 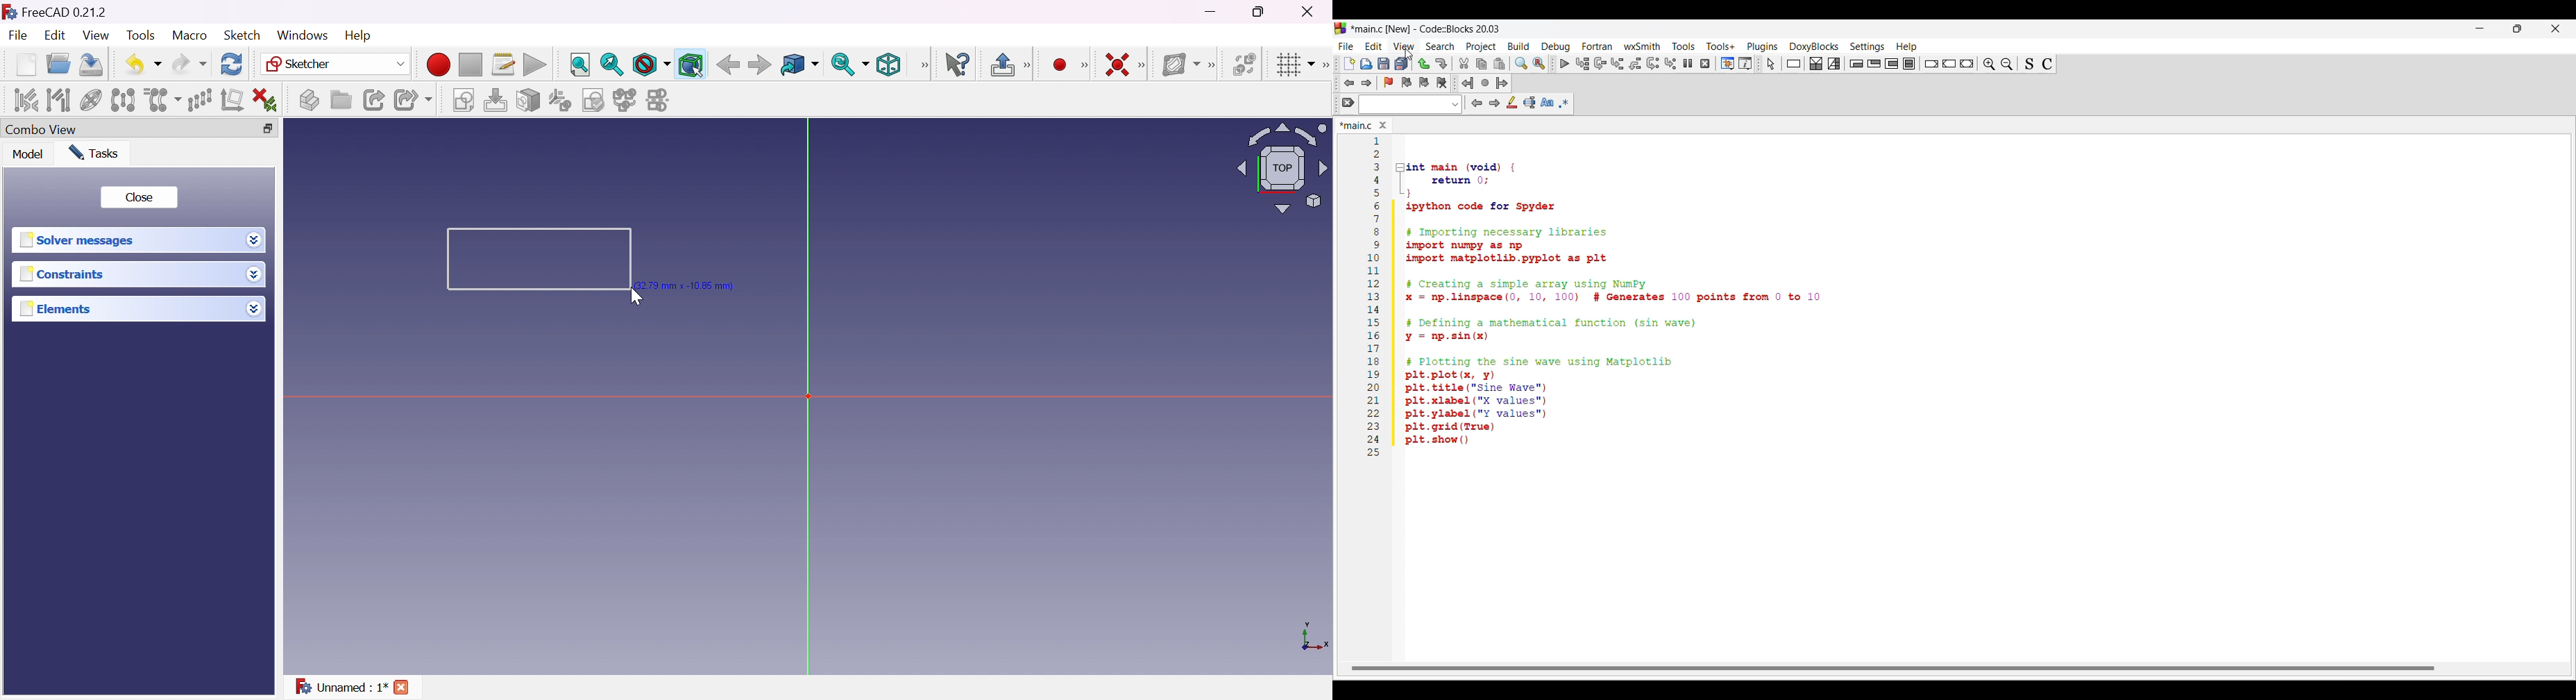 What do you see at coordinates (800, 64) in the screenshot?
I see `Go to linked object` at bounding box center [800, 64].